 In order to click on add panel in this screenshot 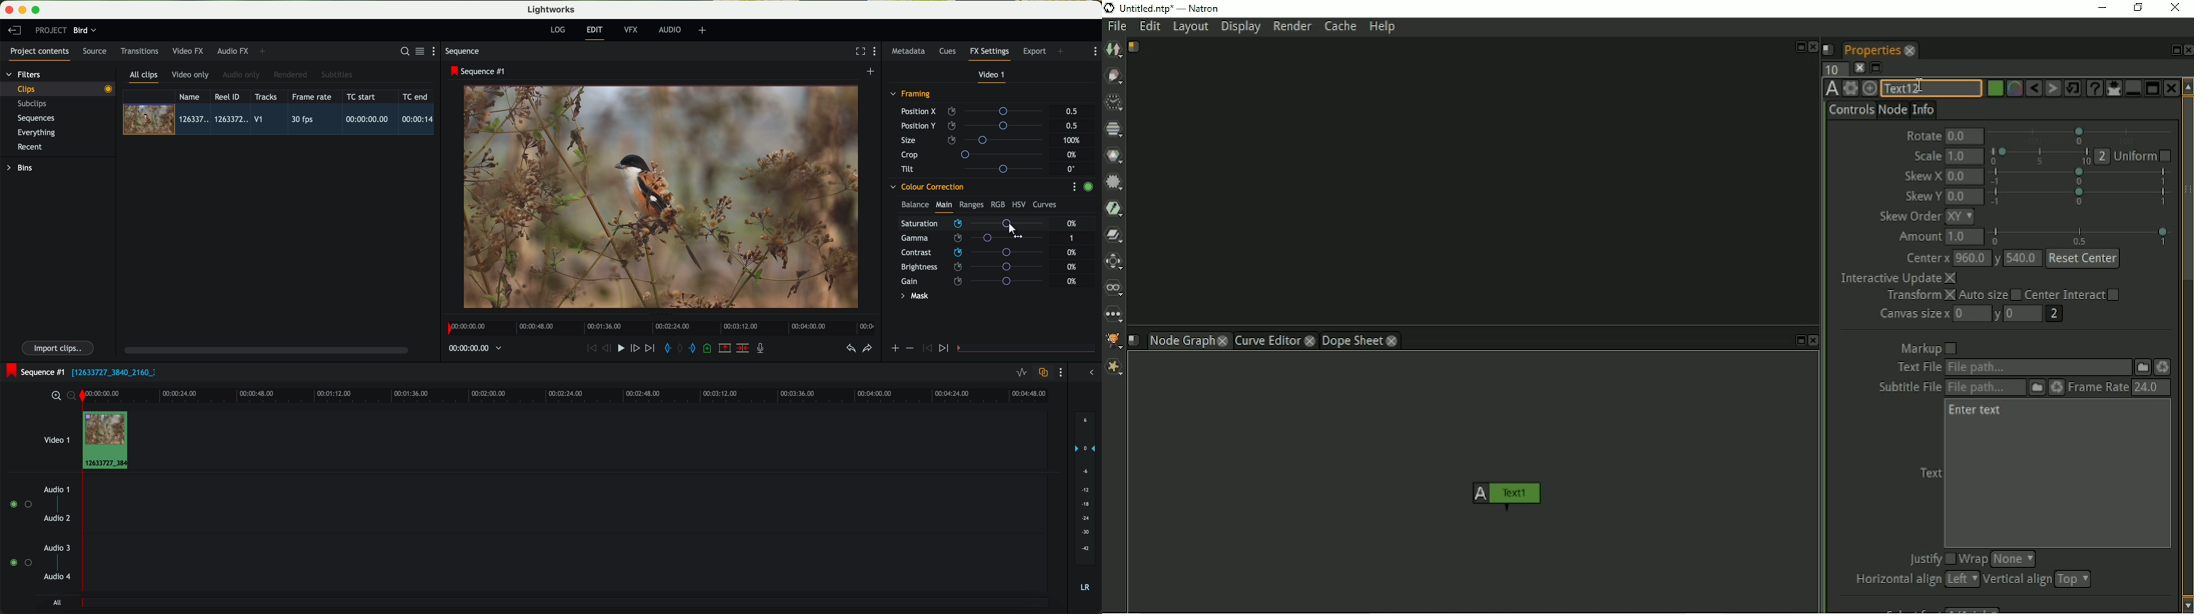, I will do `click(264, 51)`.